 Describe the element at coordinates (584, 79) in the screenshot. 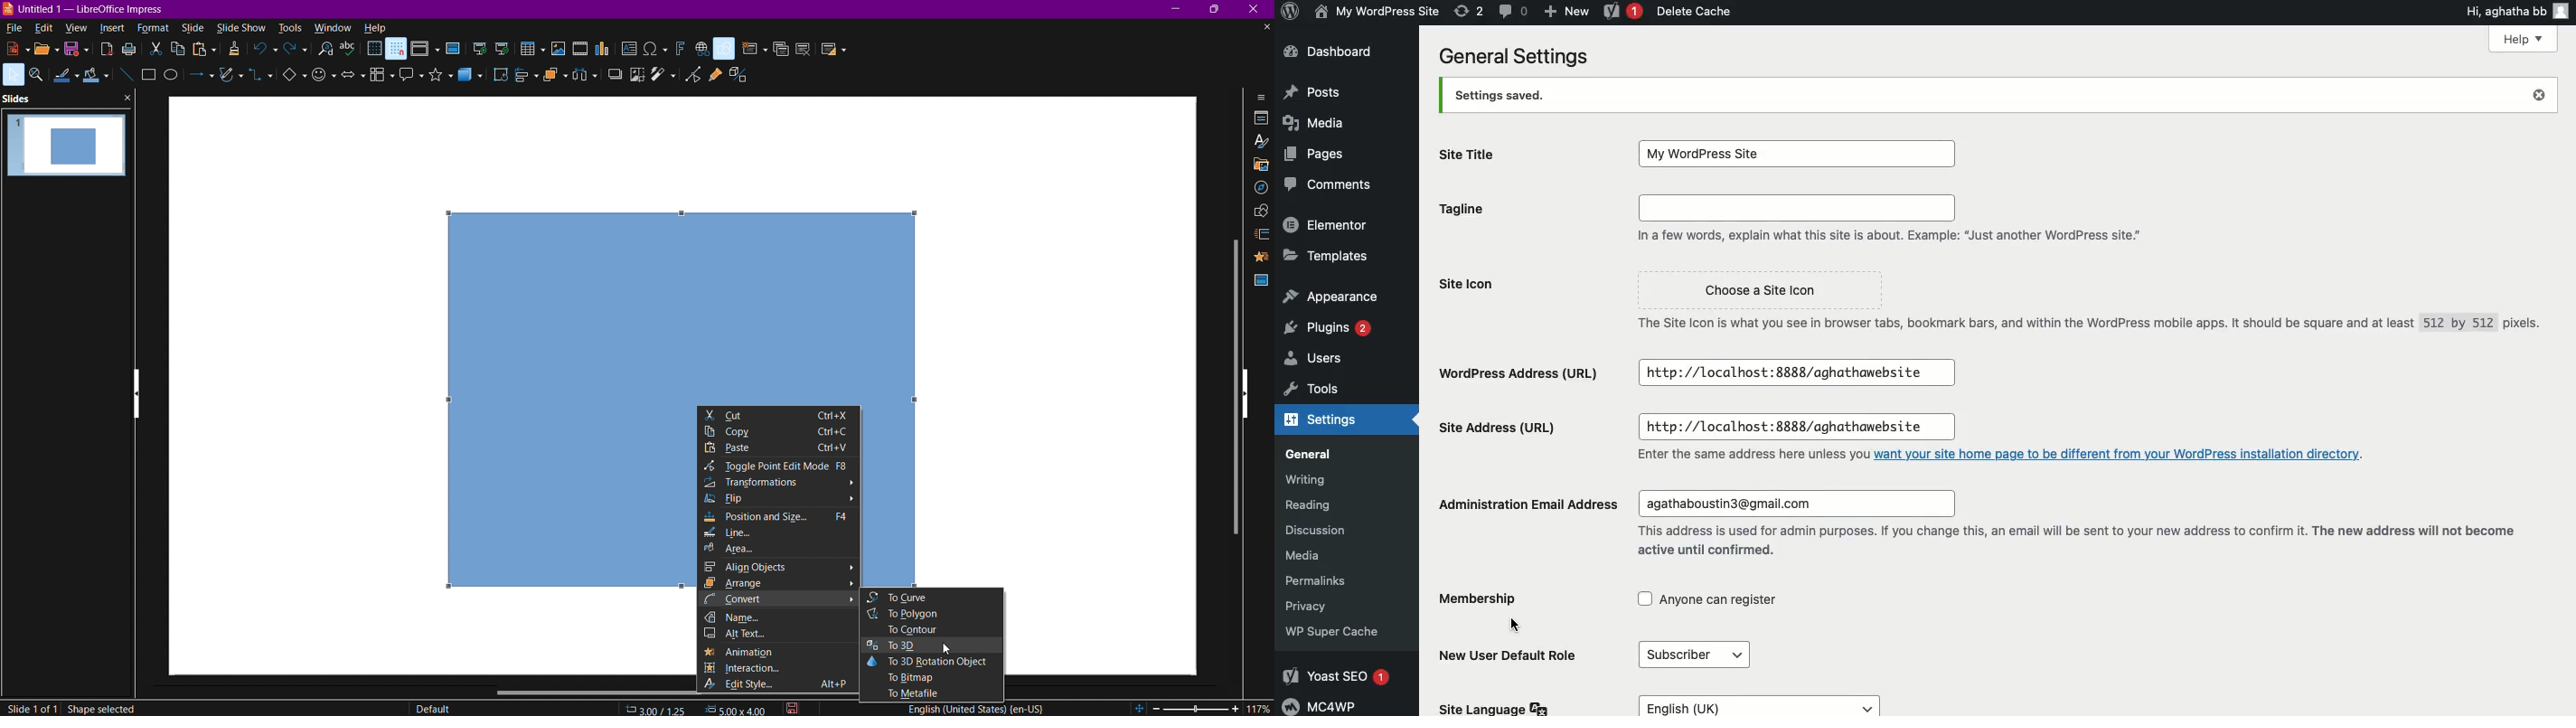

I see `Select at least three objects to distribute` at that location.